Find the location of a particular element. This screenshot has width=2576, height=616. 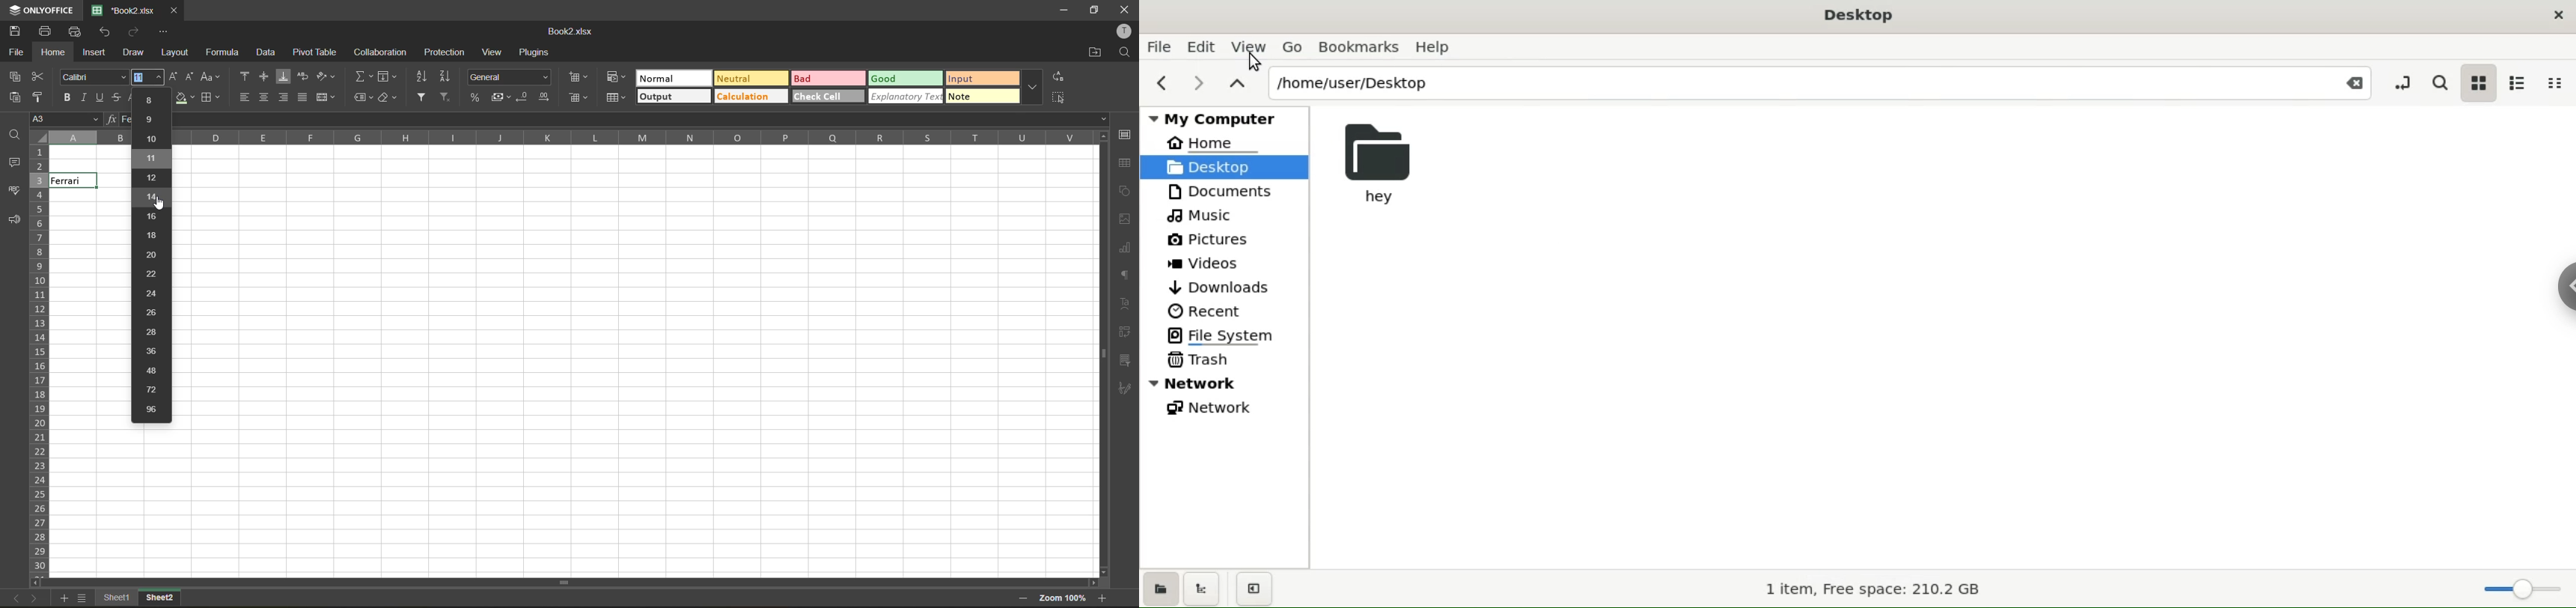

align bottom is located at coordinates (285, 75).